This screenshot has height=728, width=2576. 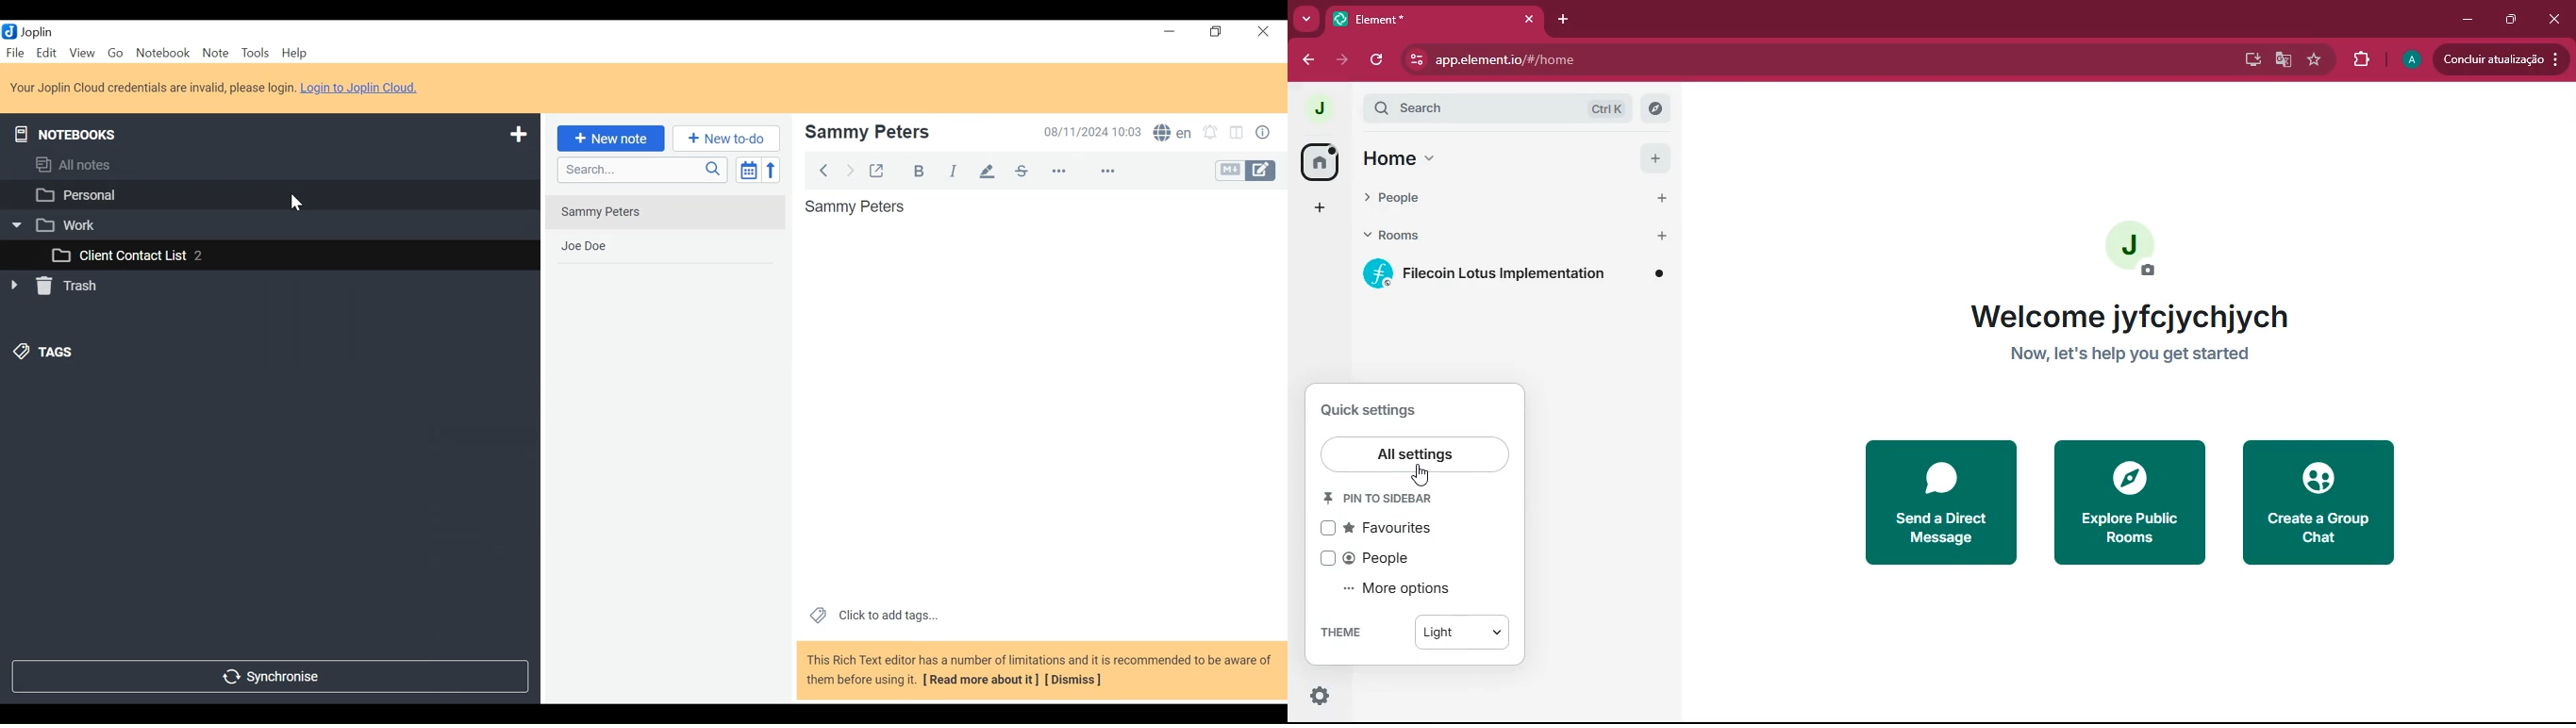 I want to click on Close, so click(x=1264, y=30).